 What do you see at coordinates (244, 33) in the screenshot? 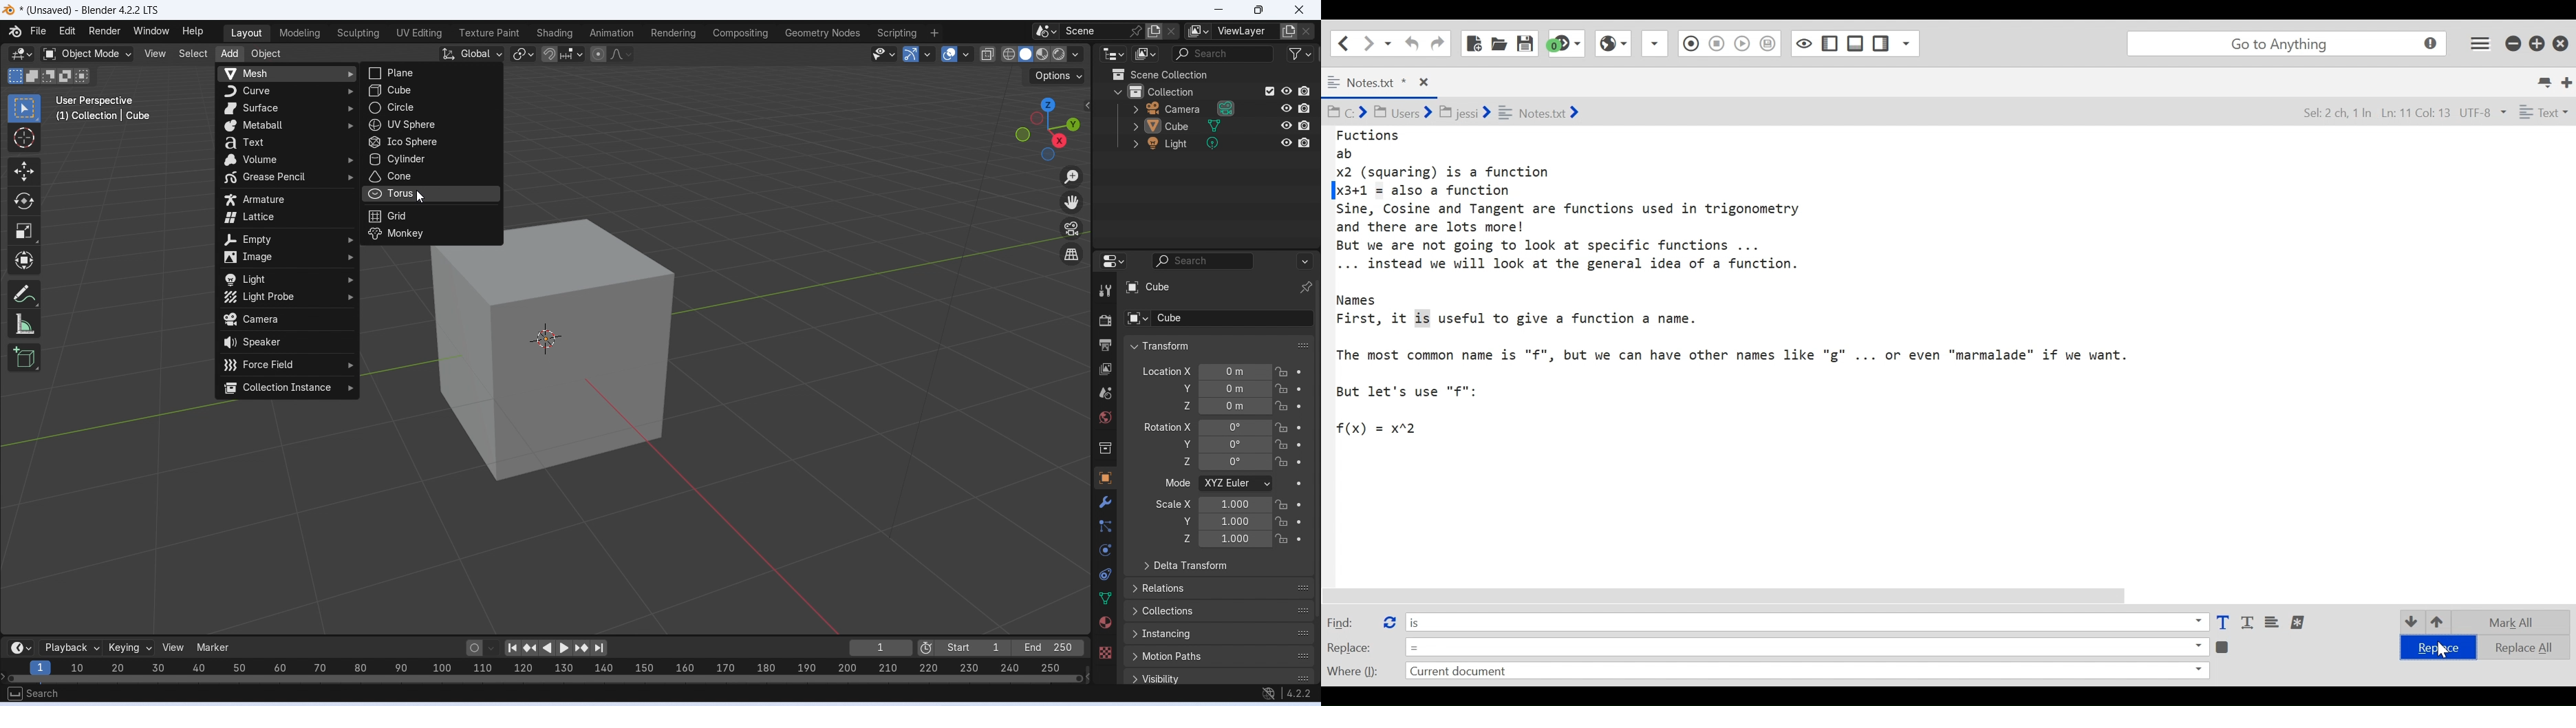
I see `Layout` at bounding box center [244, 33].